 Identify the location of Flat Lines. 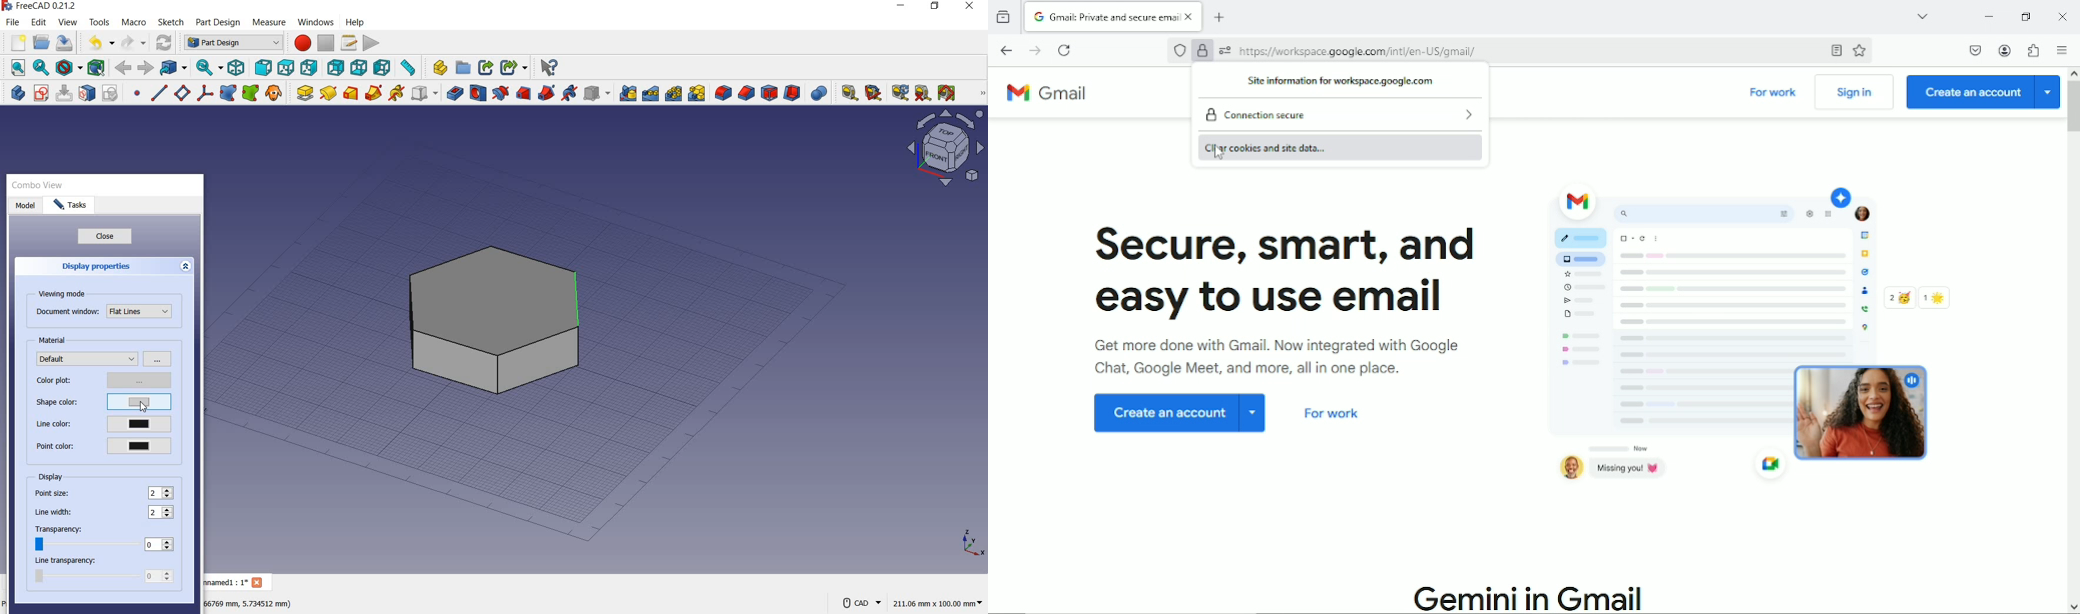
(142, 312).